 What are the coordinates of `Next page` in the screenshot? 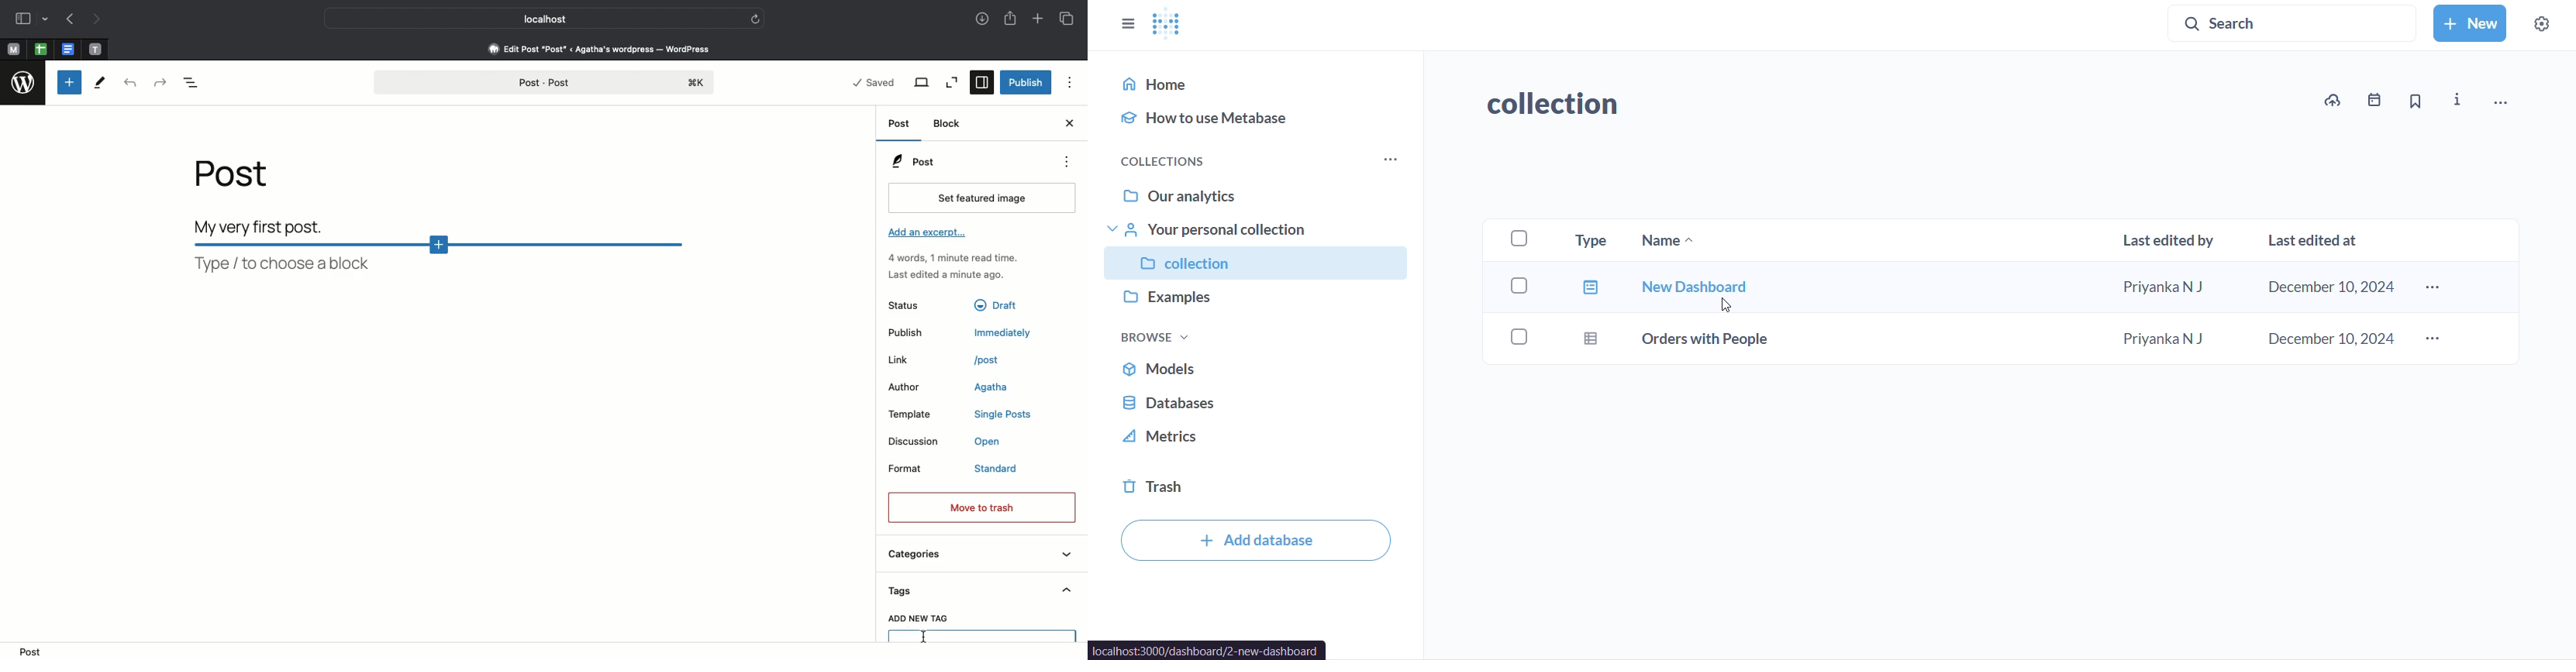 It's located at (95, 19).